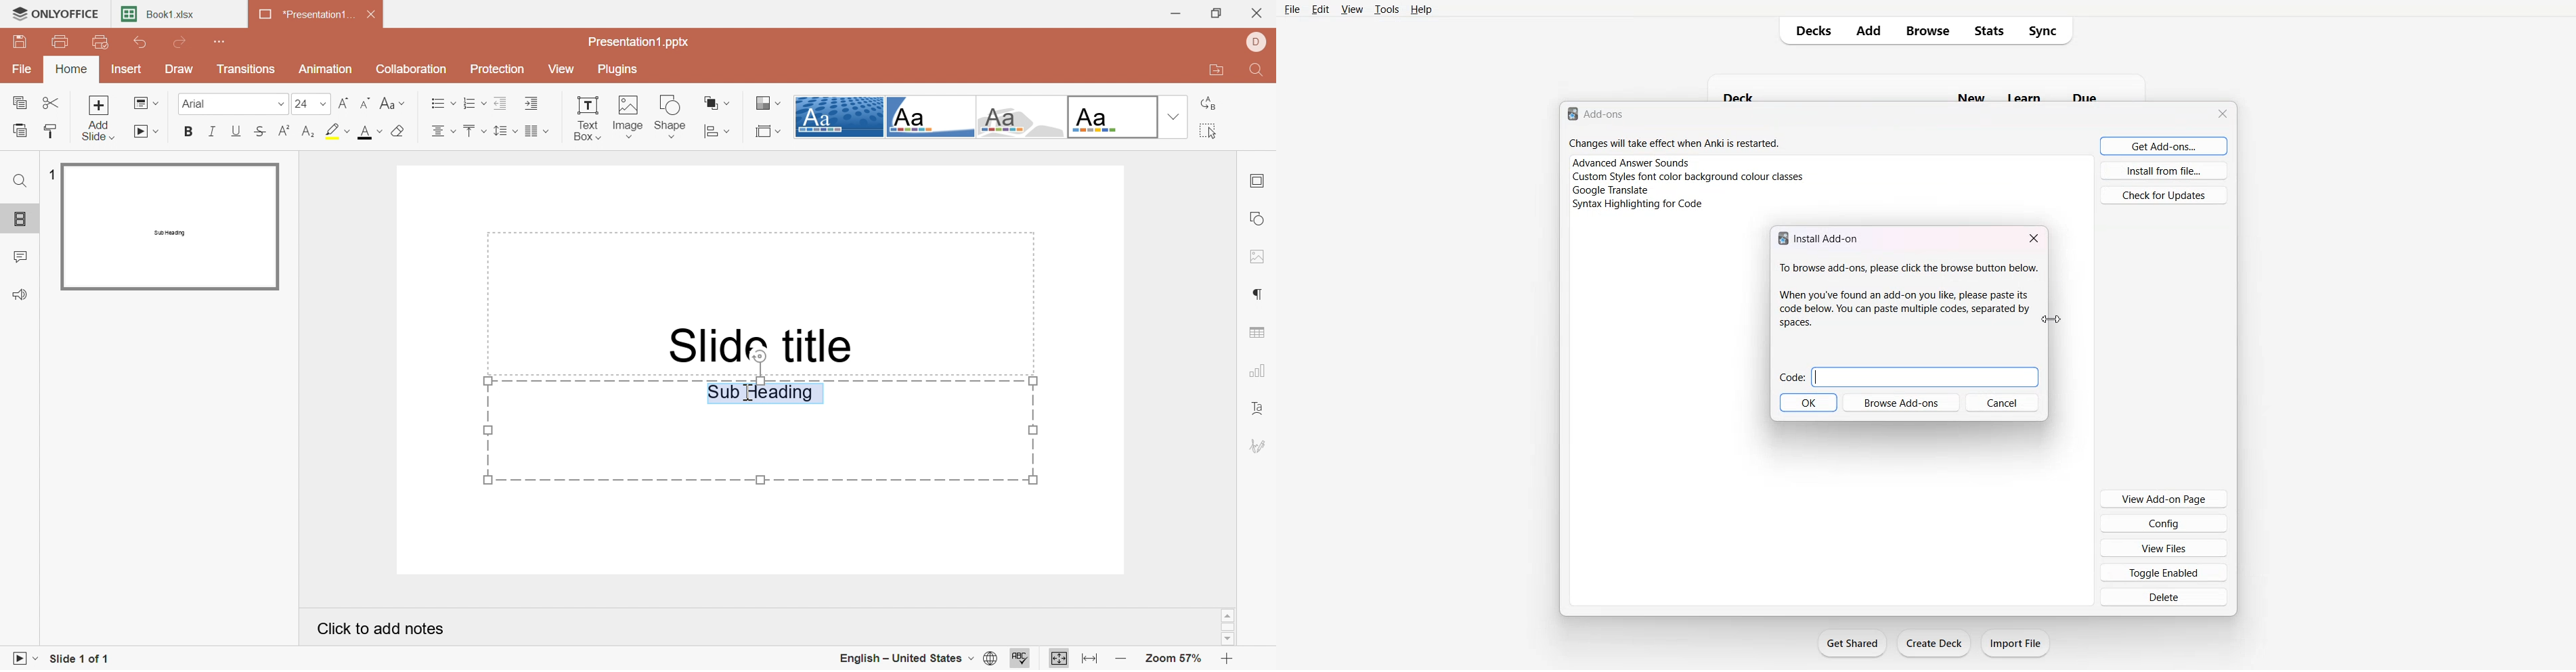  I want to click on Turtle, so click(1021, 117).